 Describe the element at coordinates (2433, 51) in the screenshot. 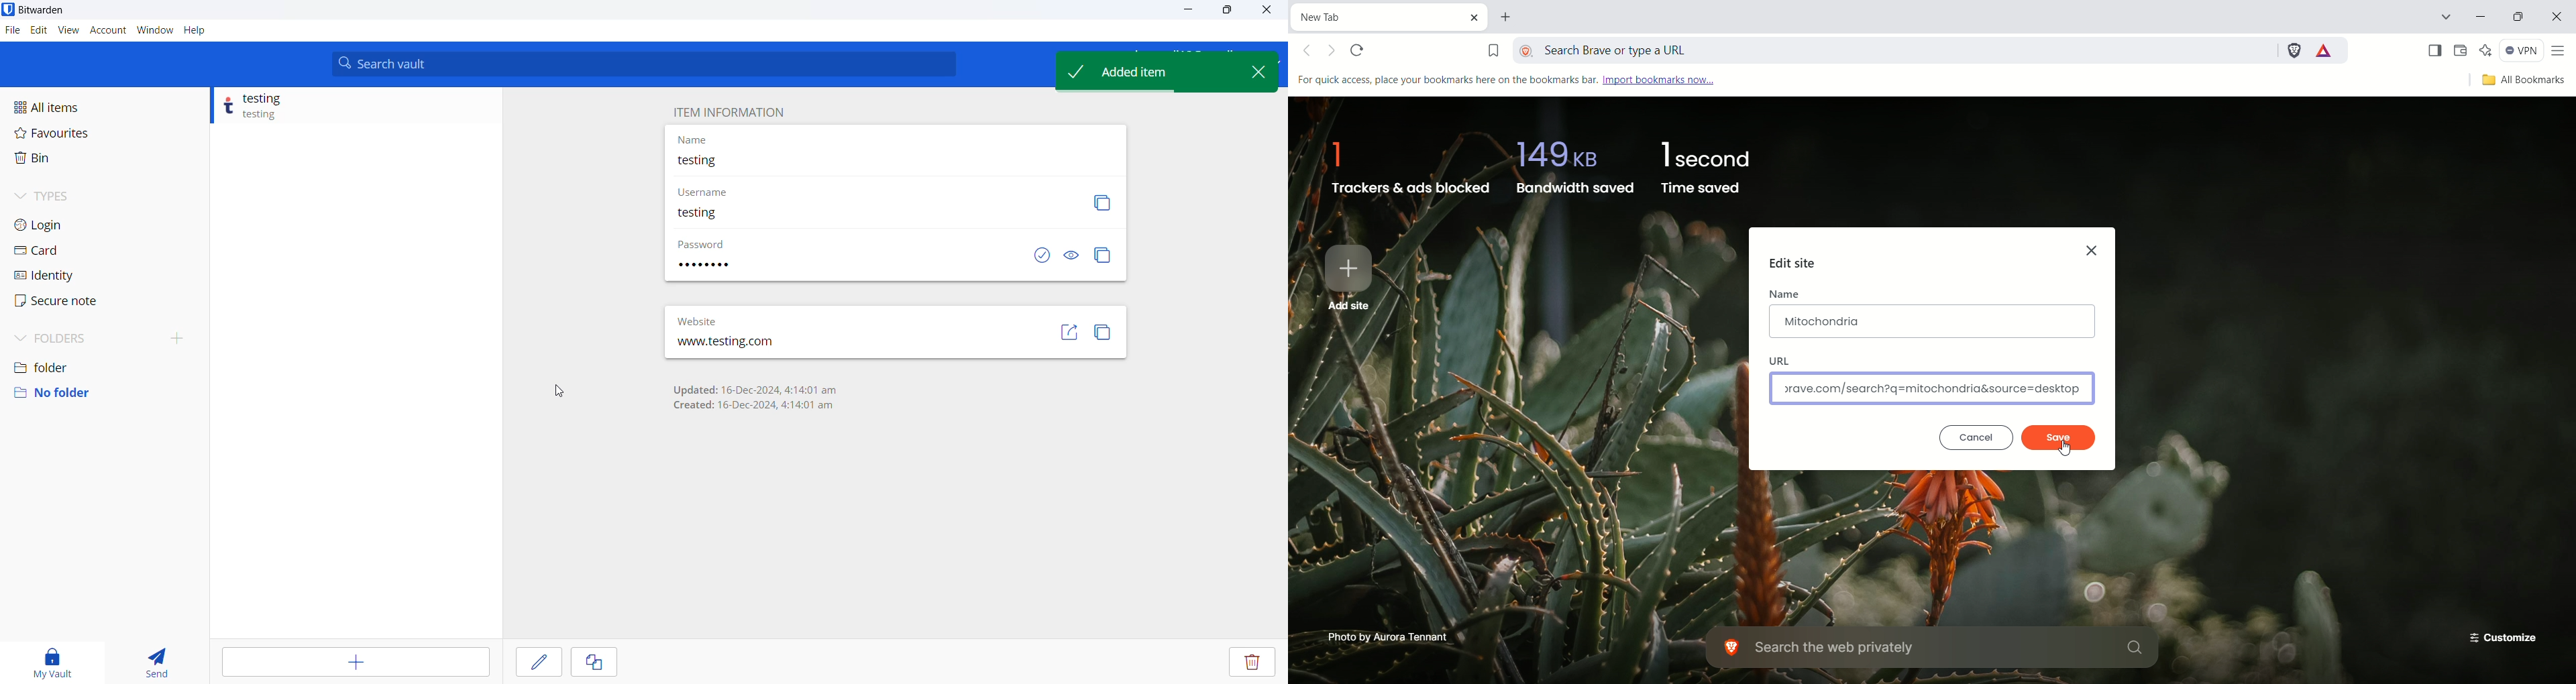

I see `show sidebar` at that location.